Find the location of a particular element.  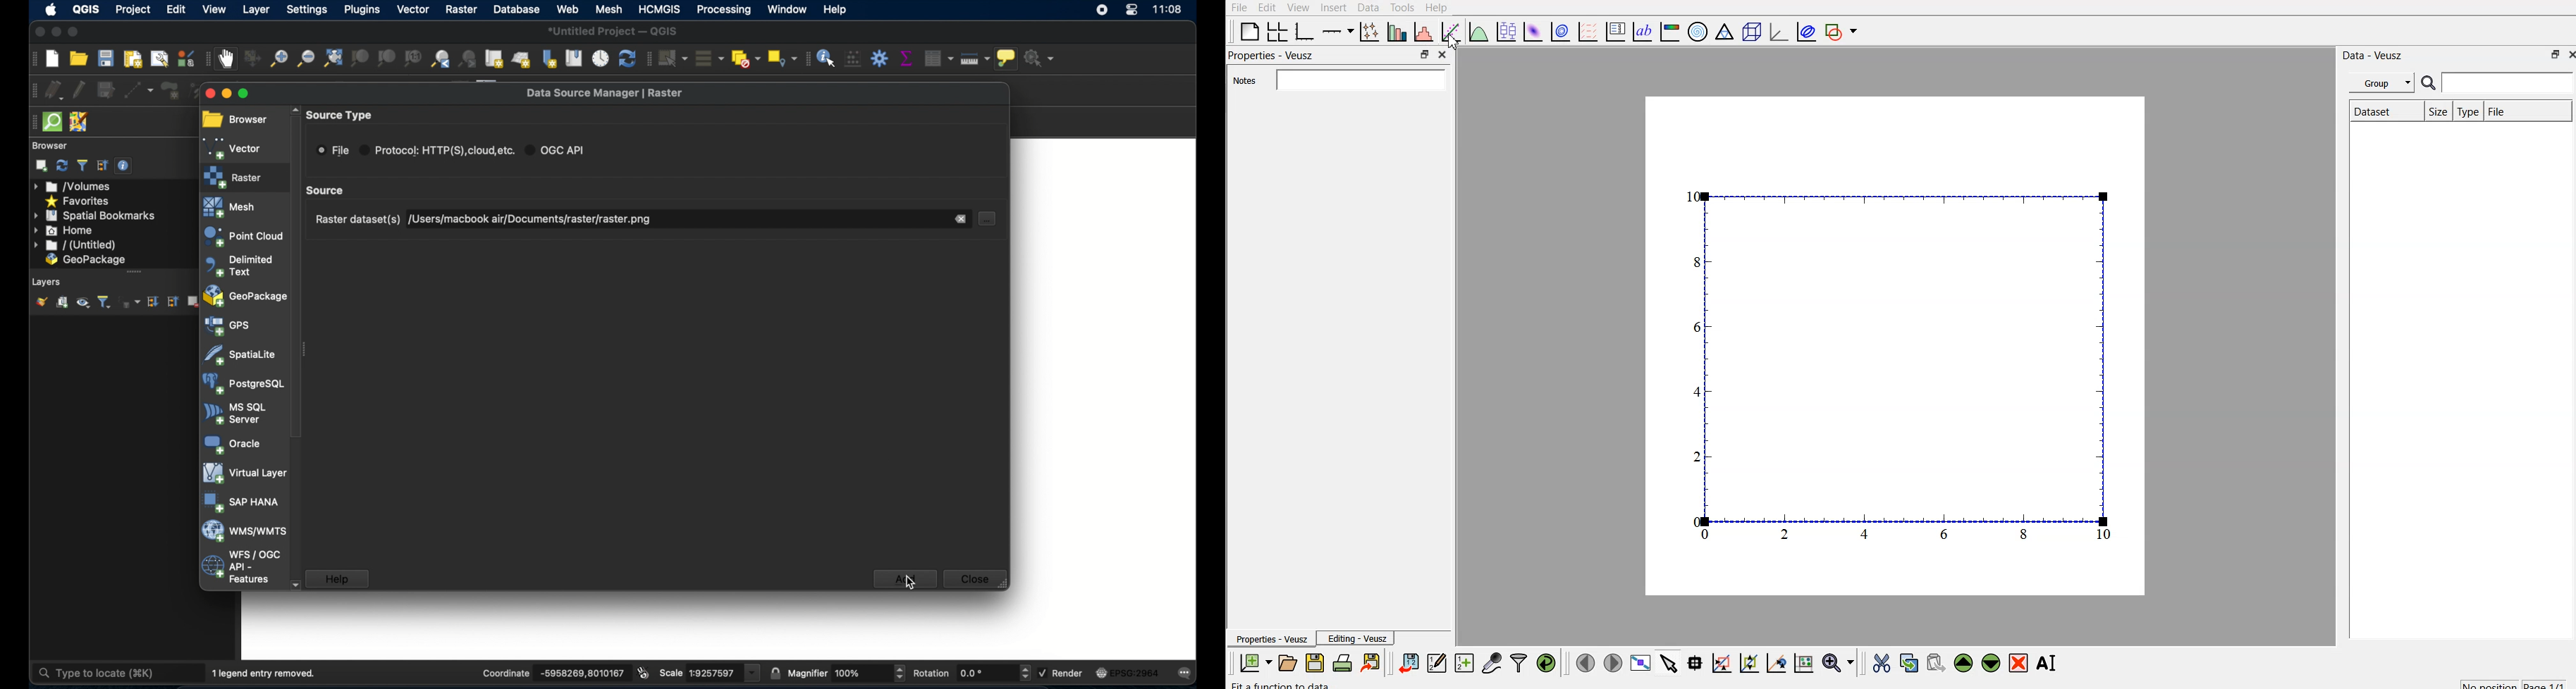

help is located at coordinates (340, 579).